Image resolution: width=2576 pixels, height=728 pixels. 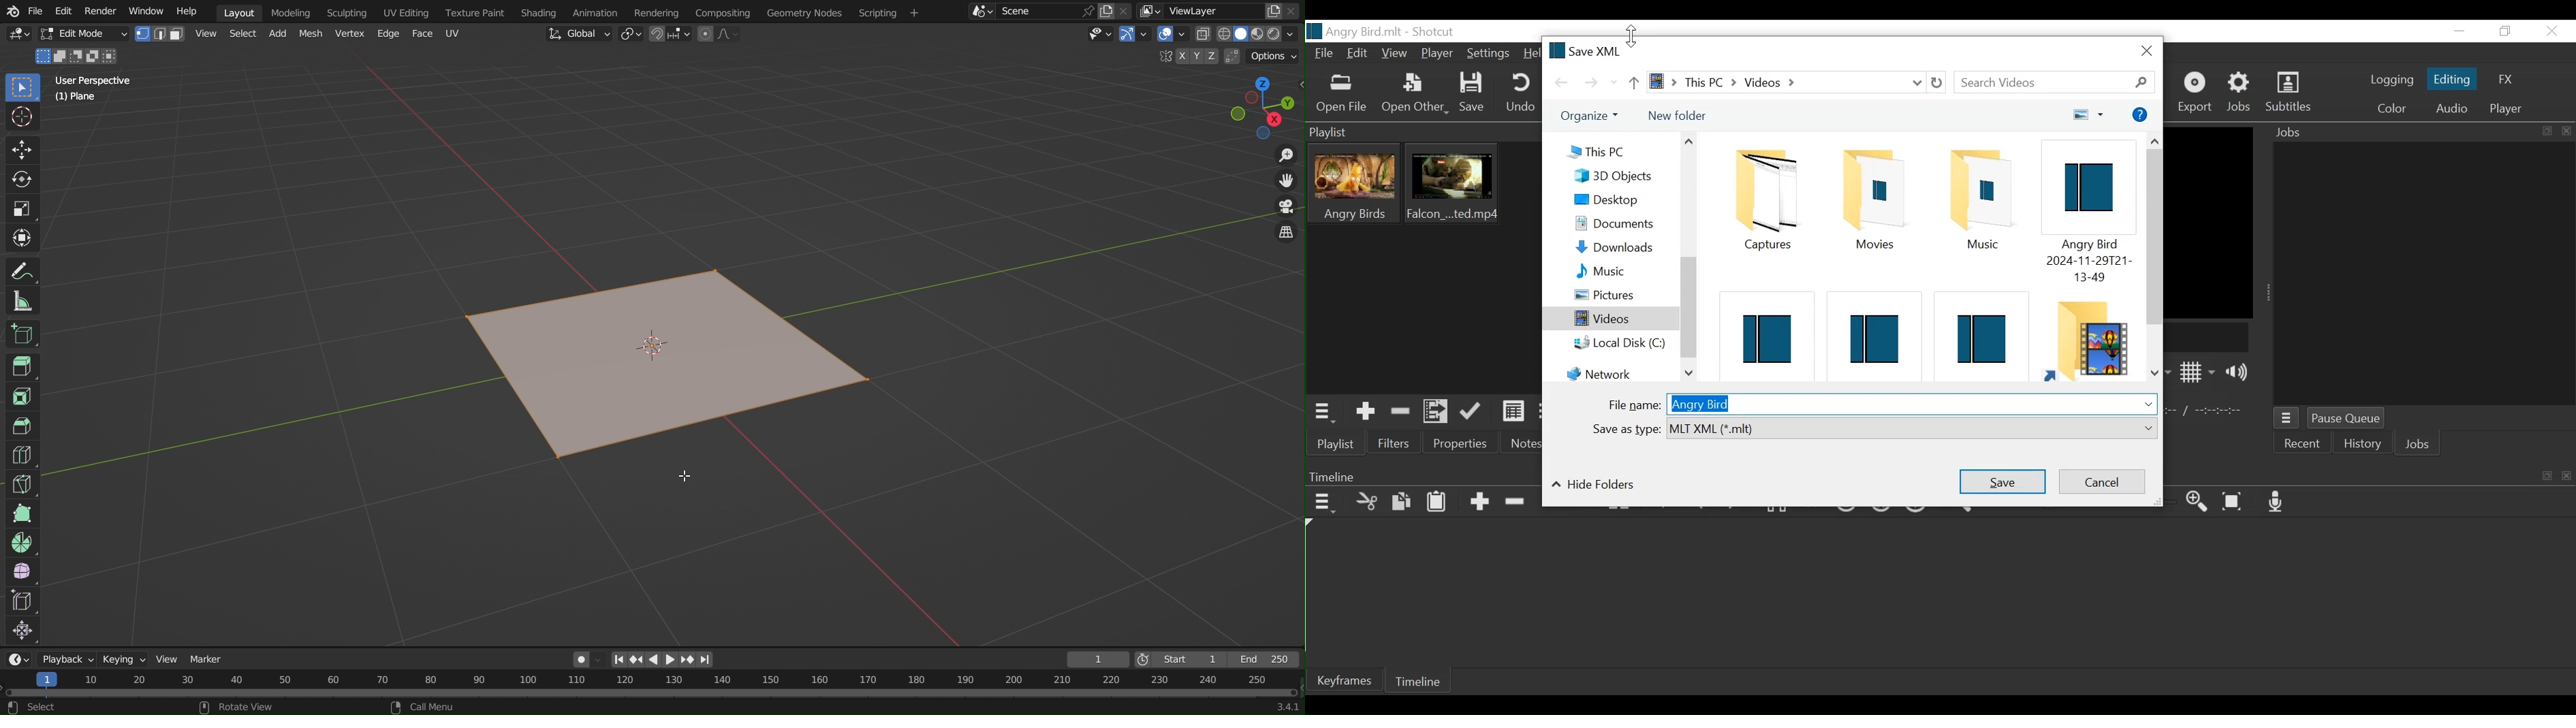 I want to click on History, so click(x=2364, y=446).